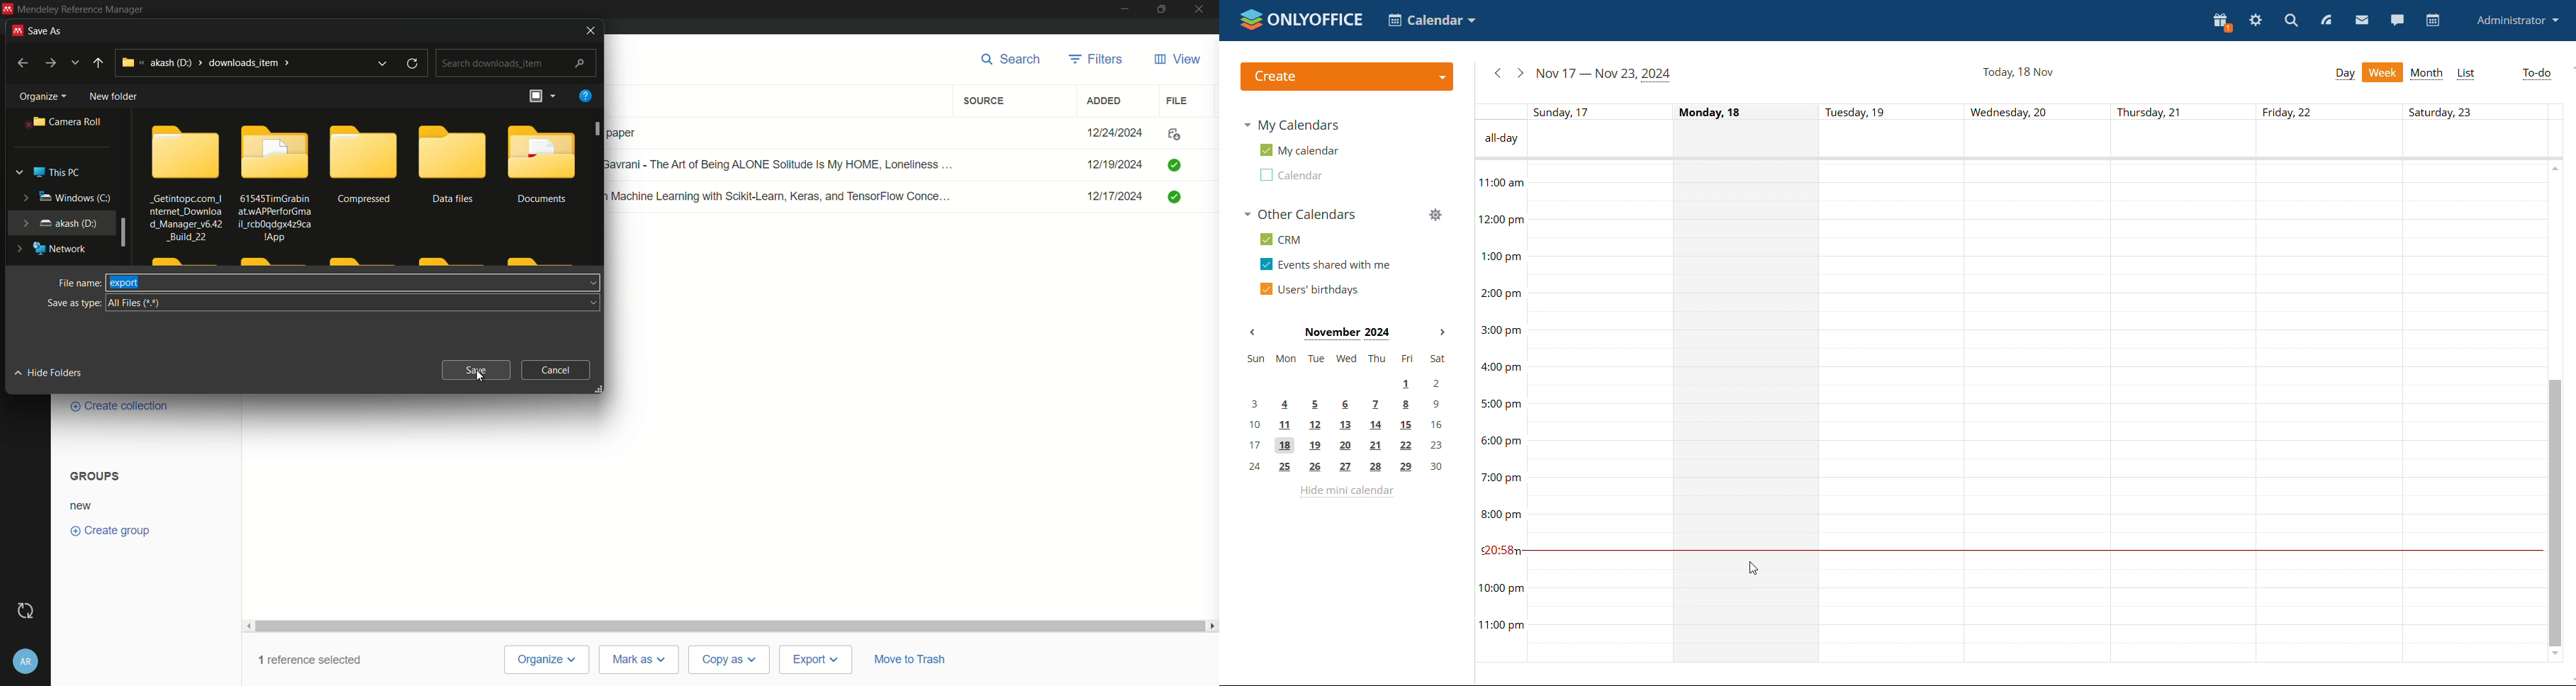  Describe the element at coordinates (83, 506) in the screenshot. I see `new` at that location.